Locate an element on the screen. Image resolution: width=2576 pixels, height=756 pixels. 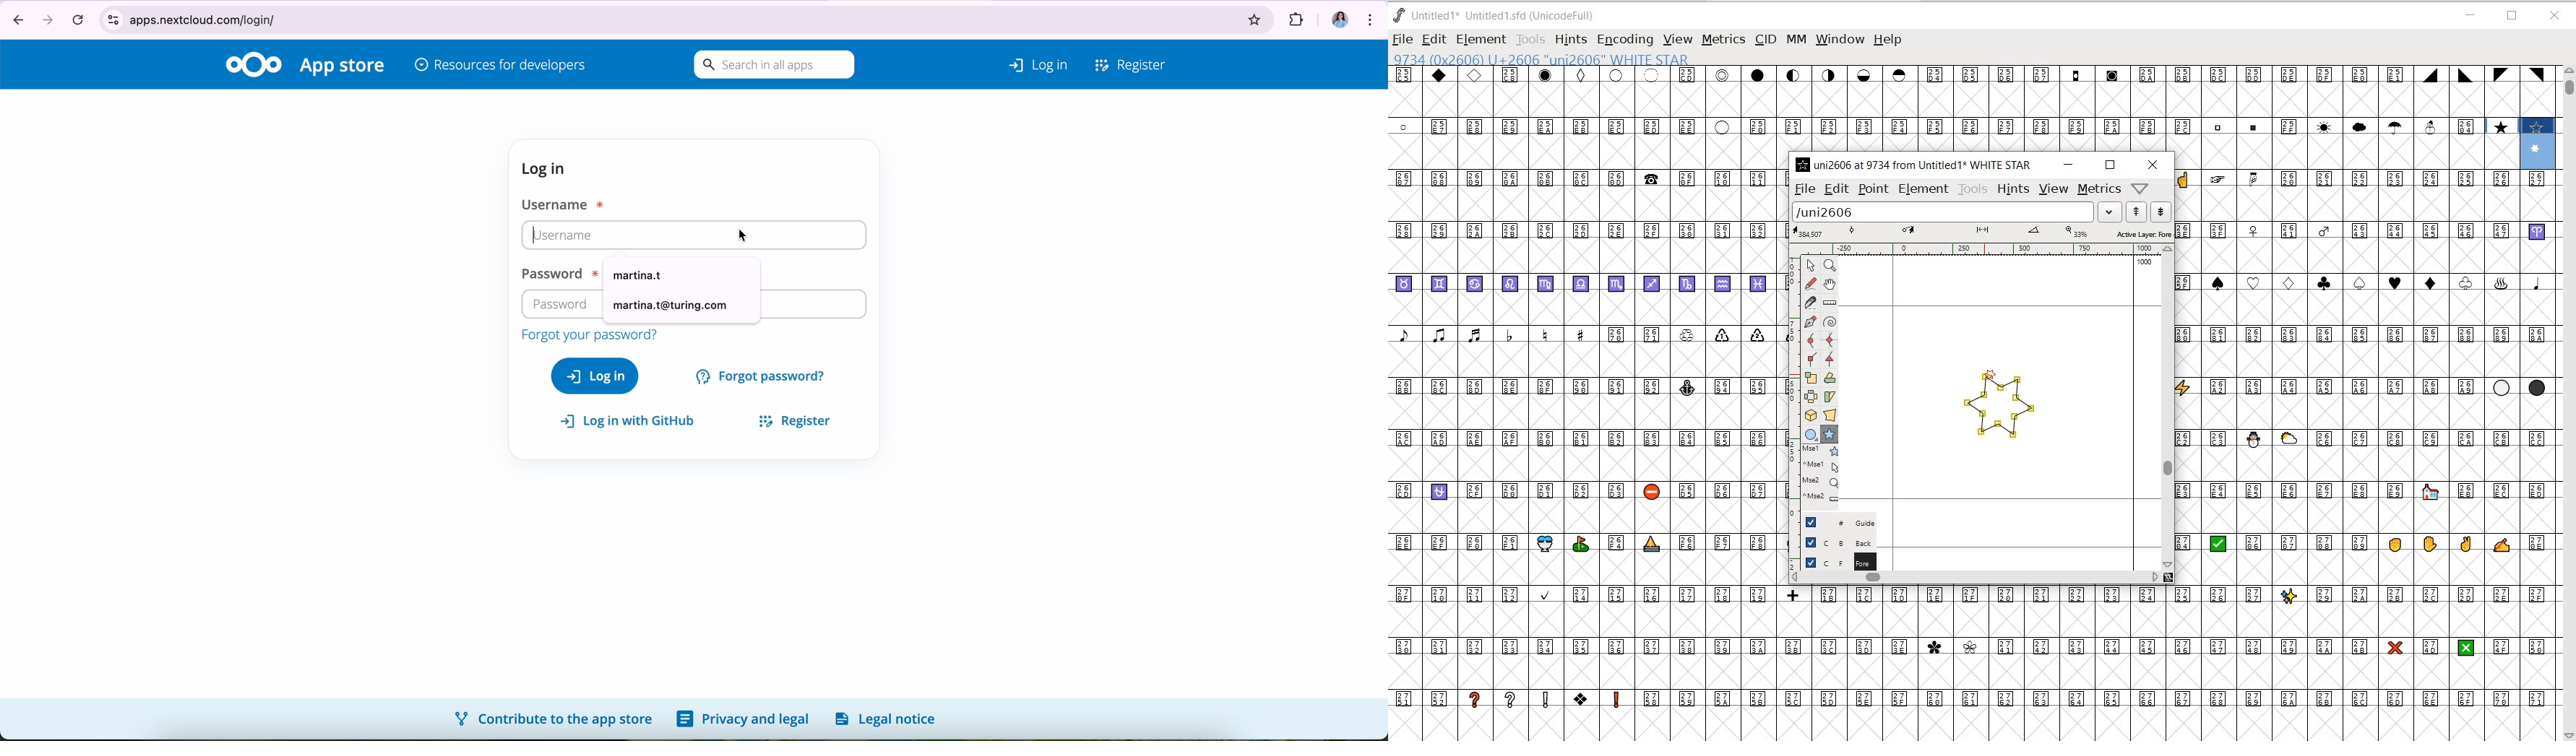
EDIT is located at coordinates (1835, 189).